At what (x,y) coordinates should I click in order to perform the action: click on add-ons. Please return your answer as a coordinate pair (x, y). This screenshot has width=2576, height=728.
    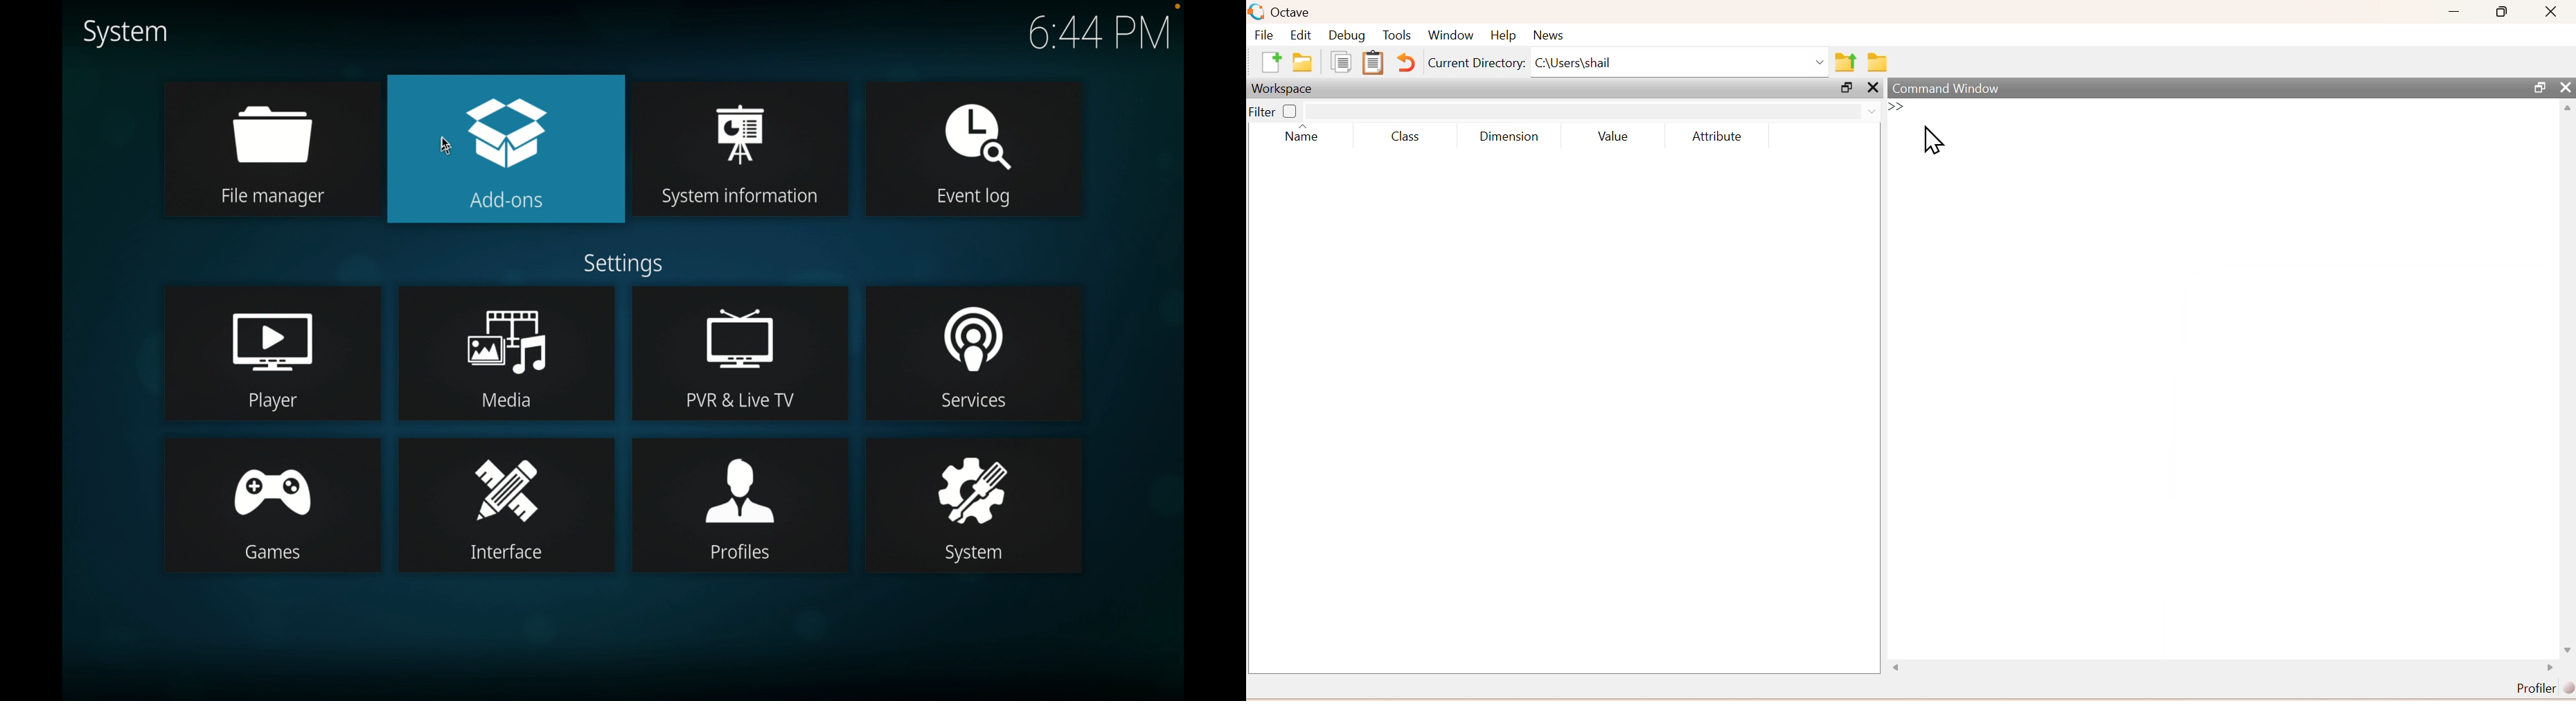
    Looking at the image, I should click on (506, 148).